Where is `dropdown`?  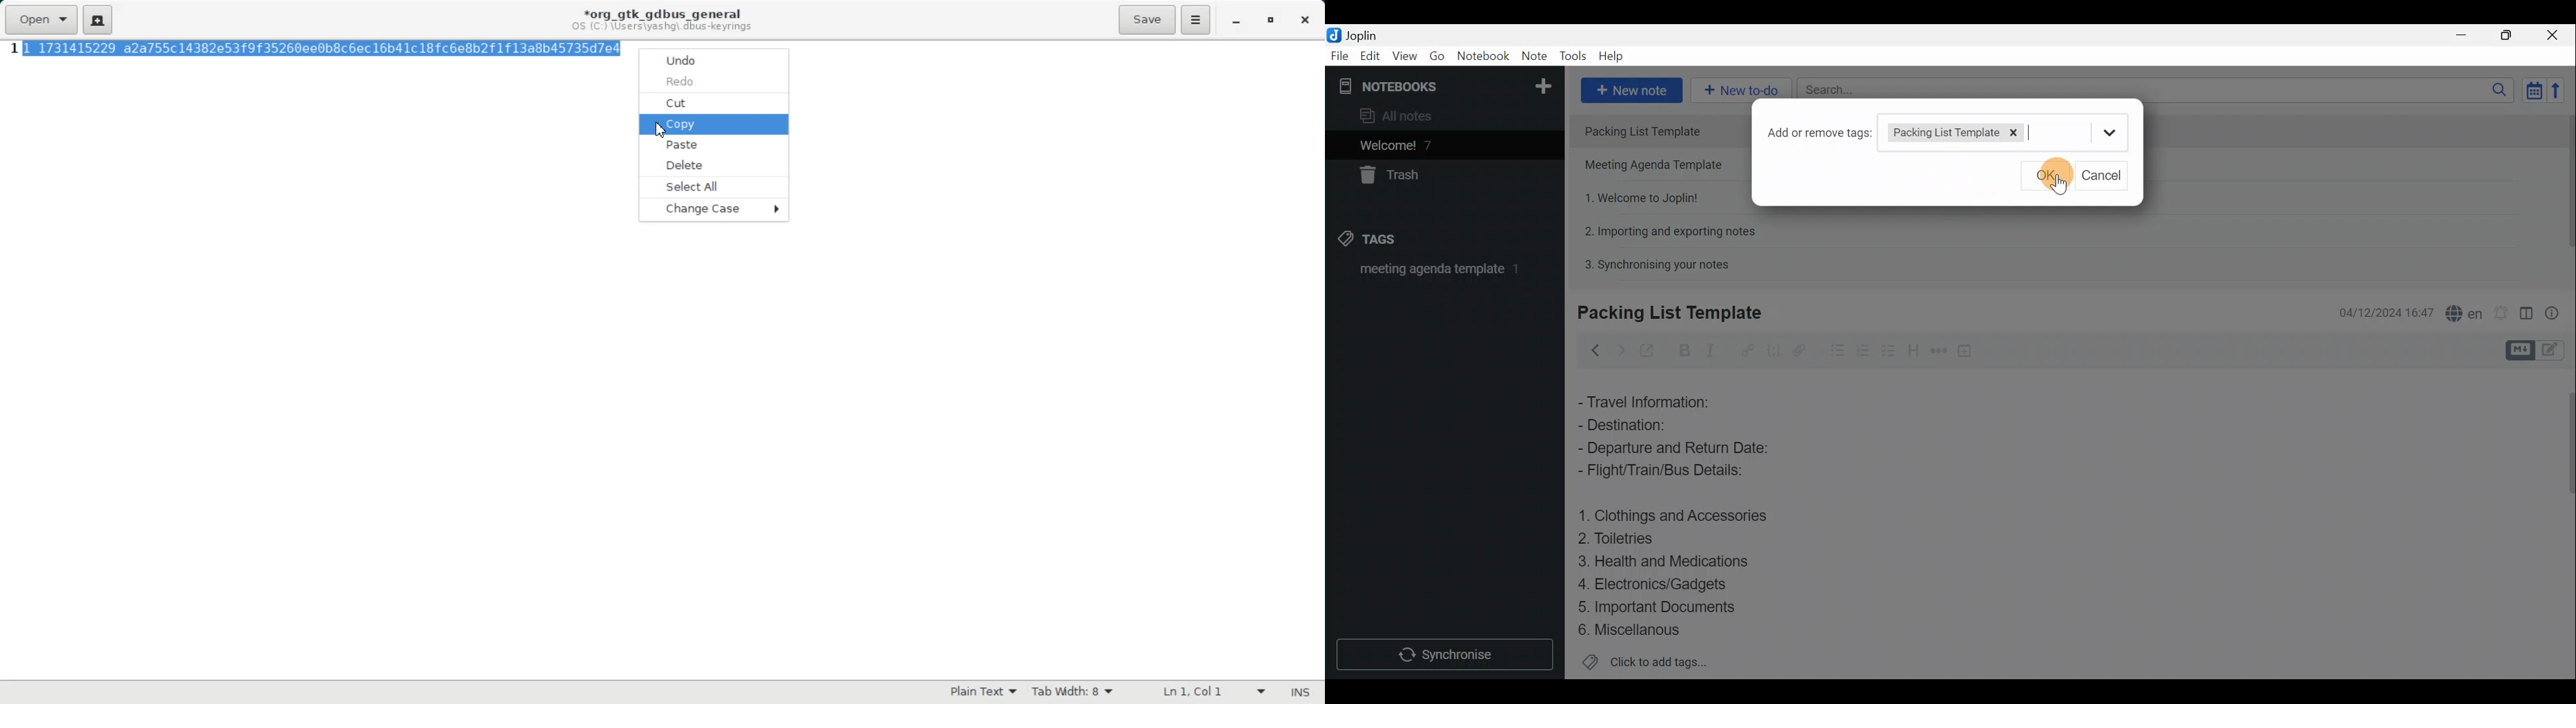
dropdown is located at coordinates (2111, 134).